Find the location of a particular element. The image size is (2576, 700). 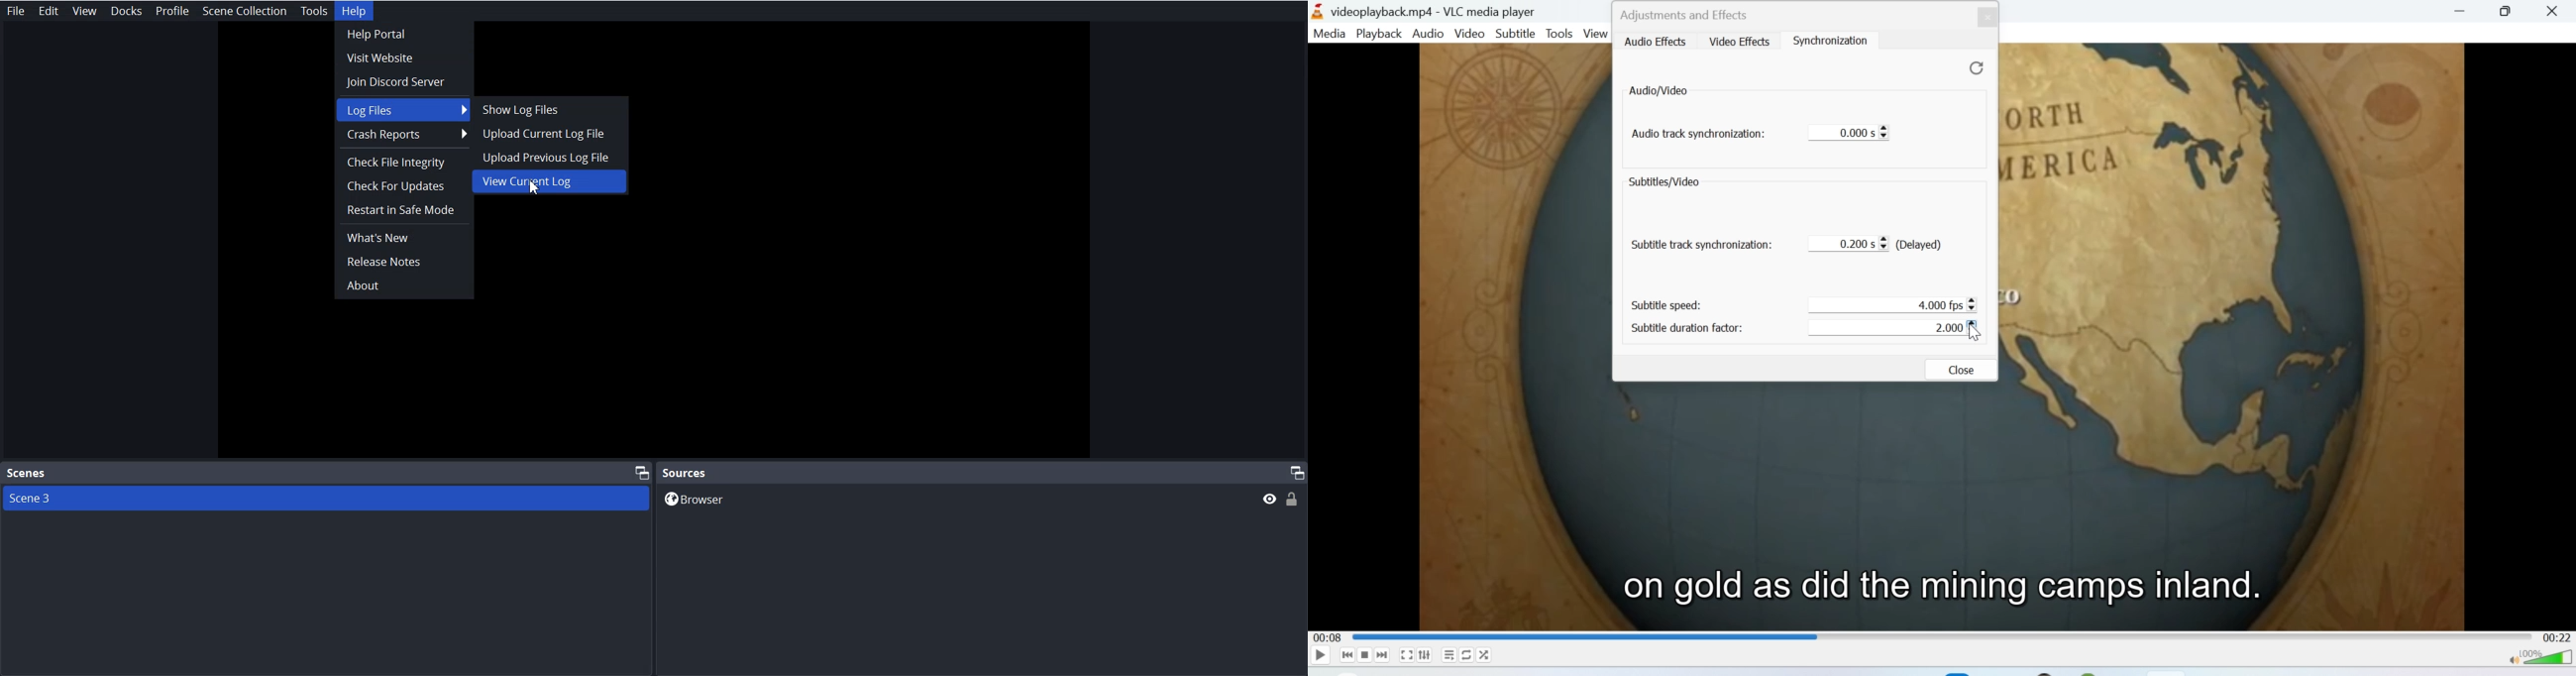

Maximize Window is located at coordinates (635, 472).